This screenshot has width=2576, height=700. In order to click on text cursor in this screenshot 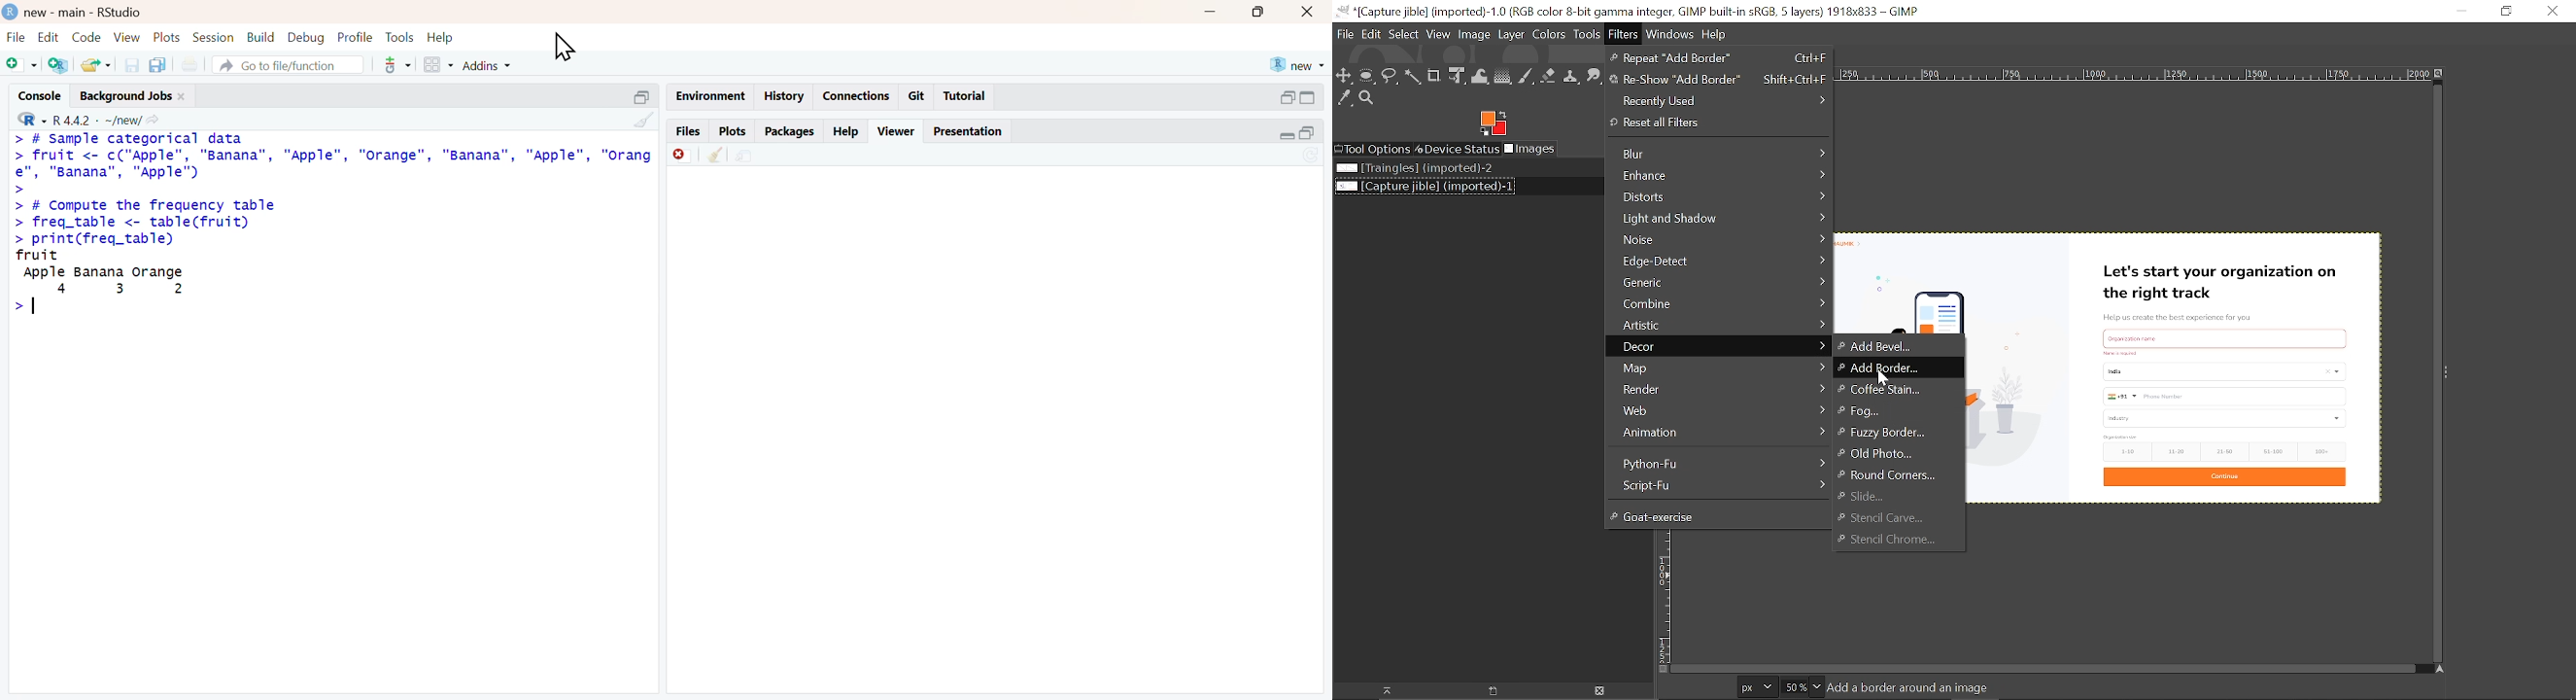, I will do `click(31, 308)`.